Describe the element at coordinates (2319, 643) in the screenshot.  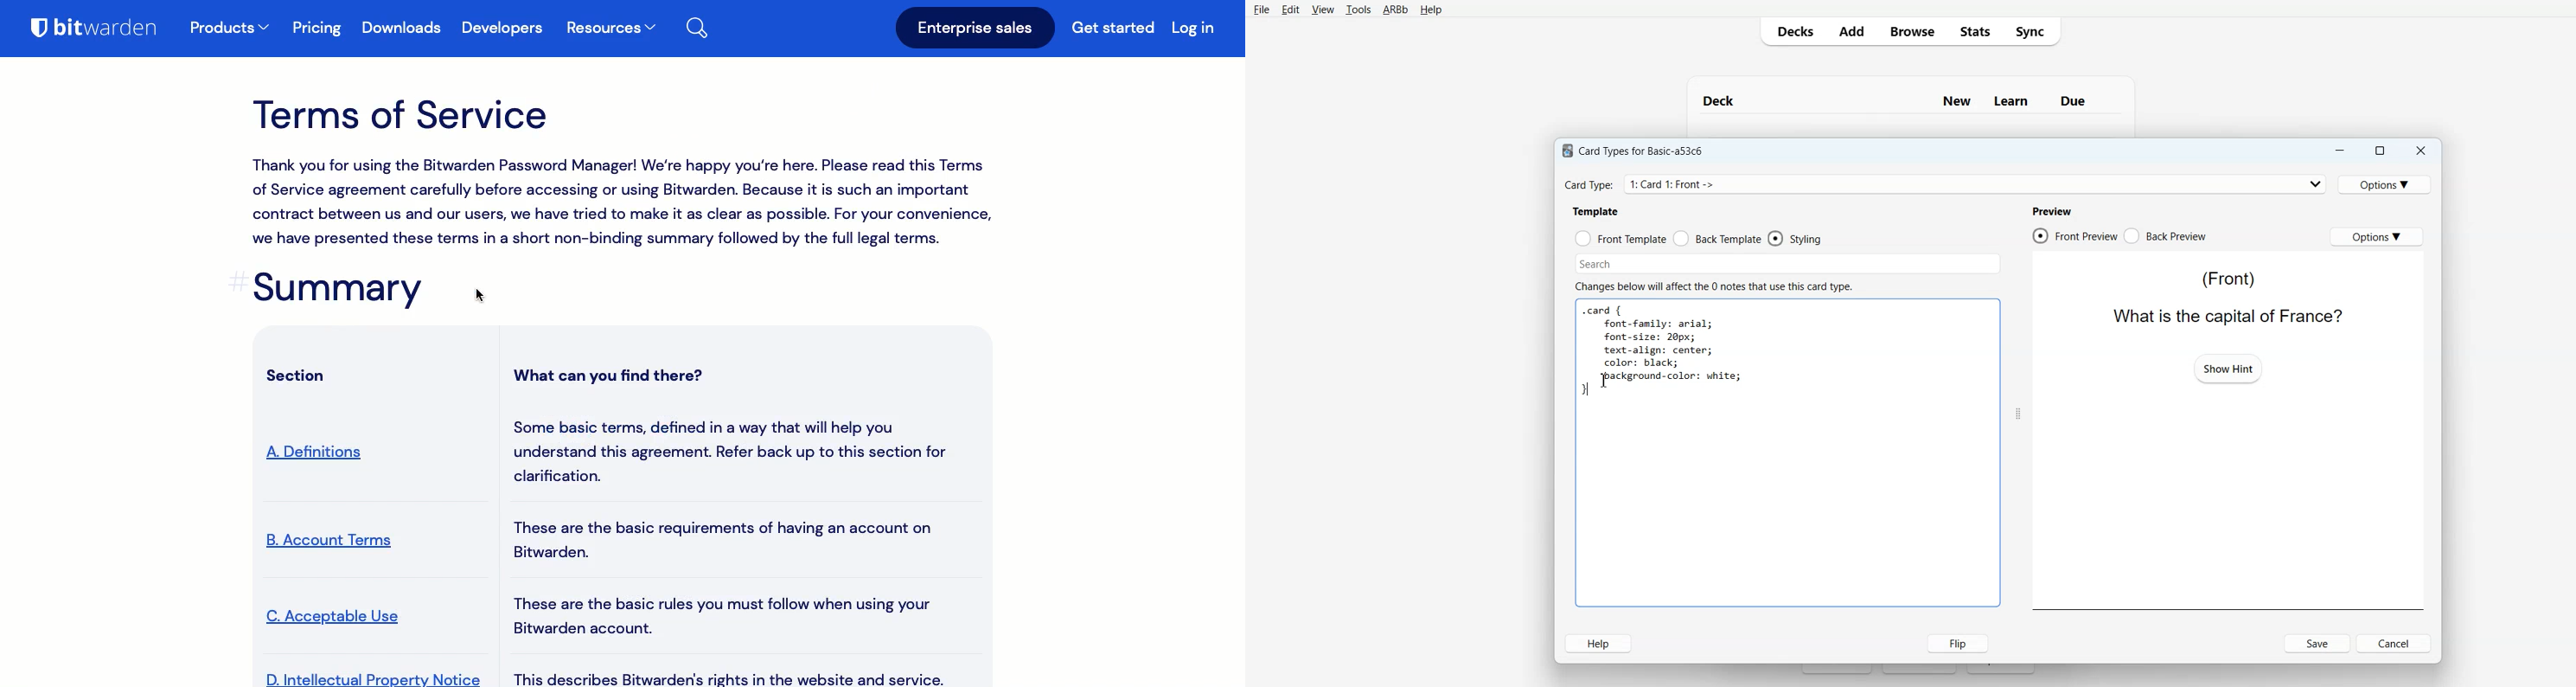
I see `Save` at that location.